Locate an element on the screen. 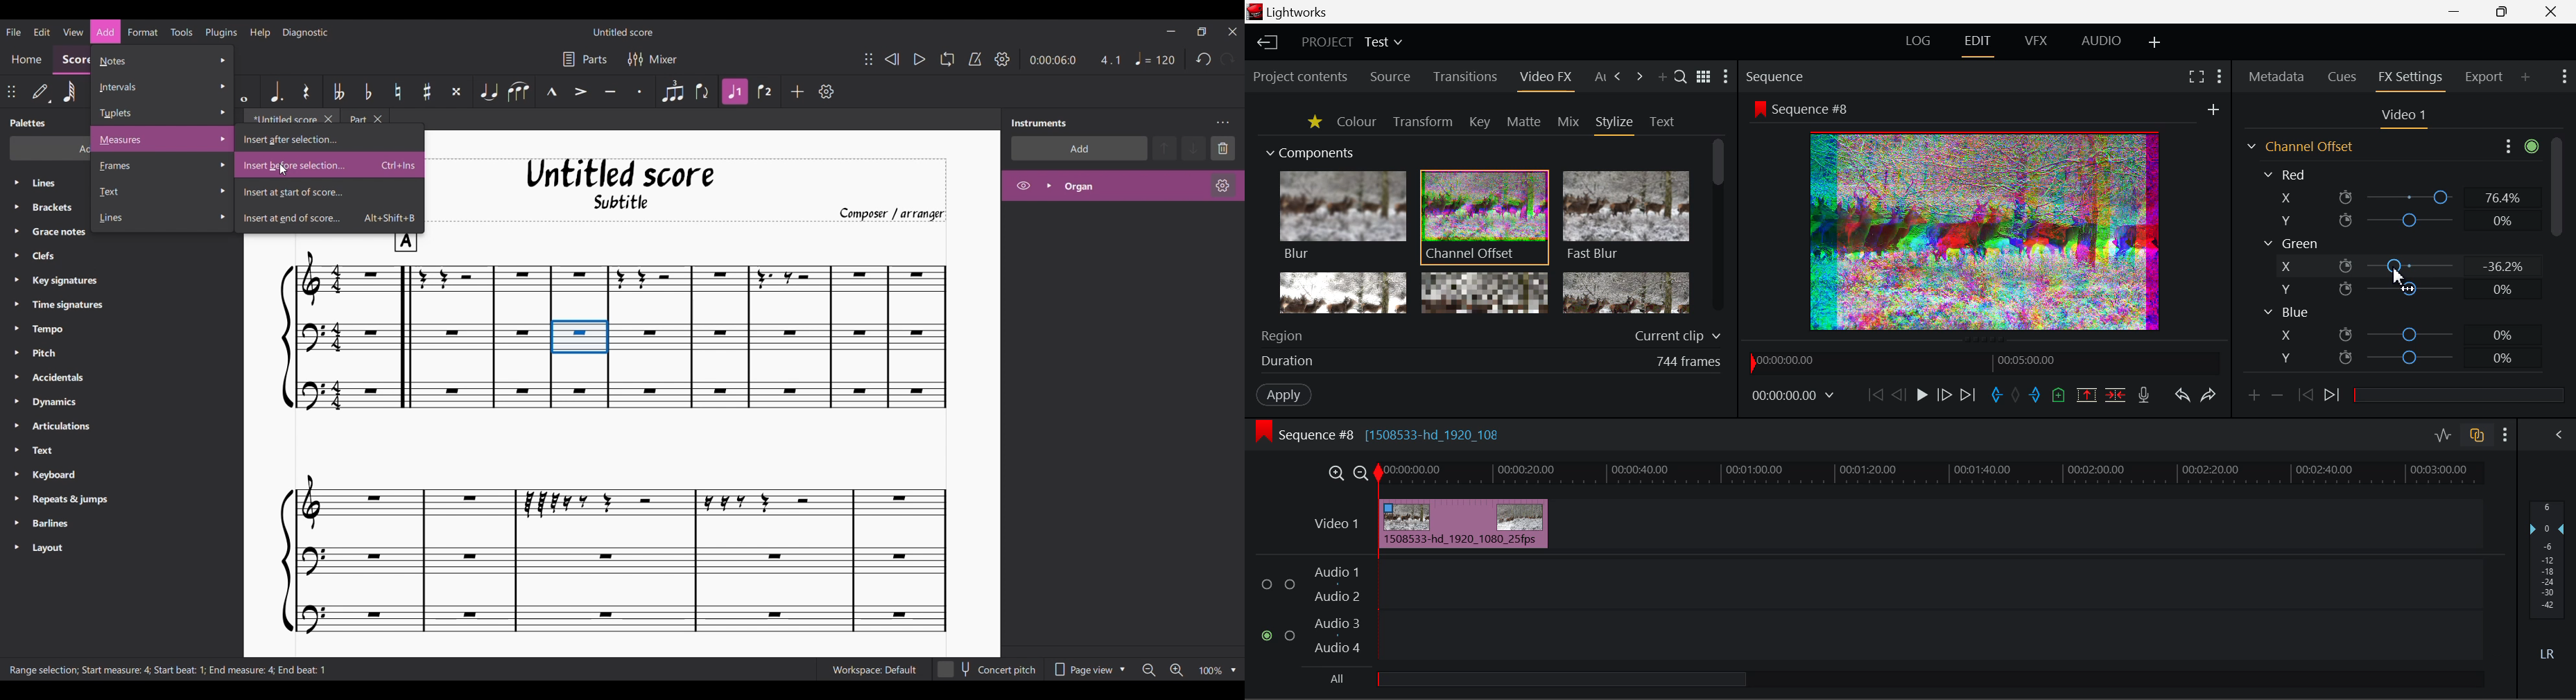  Insert before selection is located at coordinates (329, 165).